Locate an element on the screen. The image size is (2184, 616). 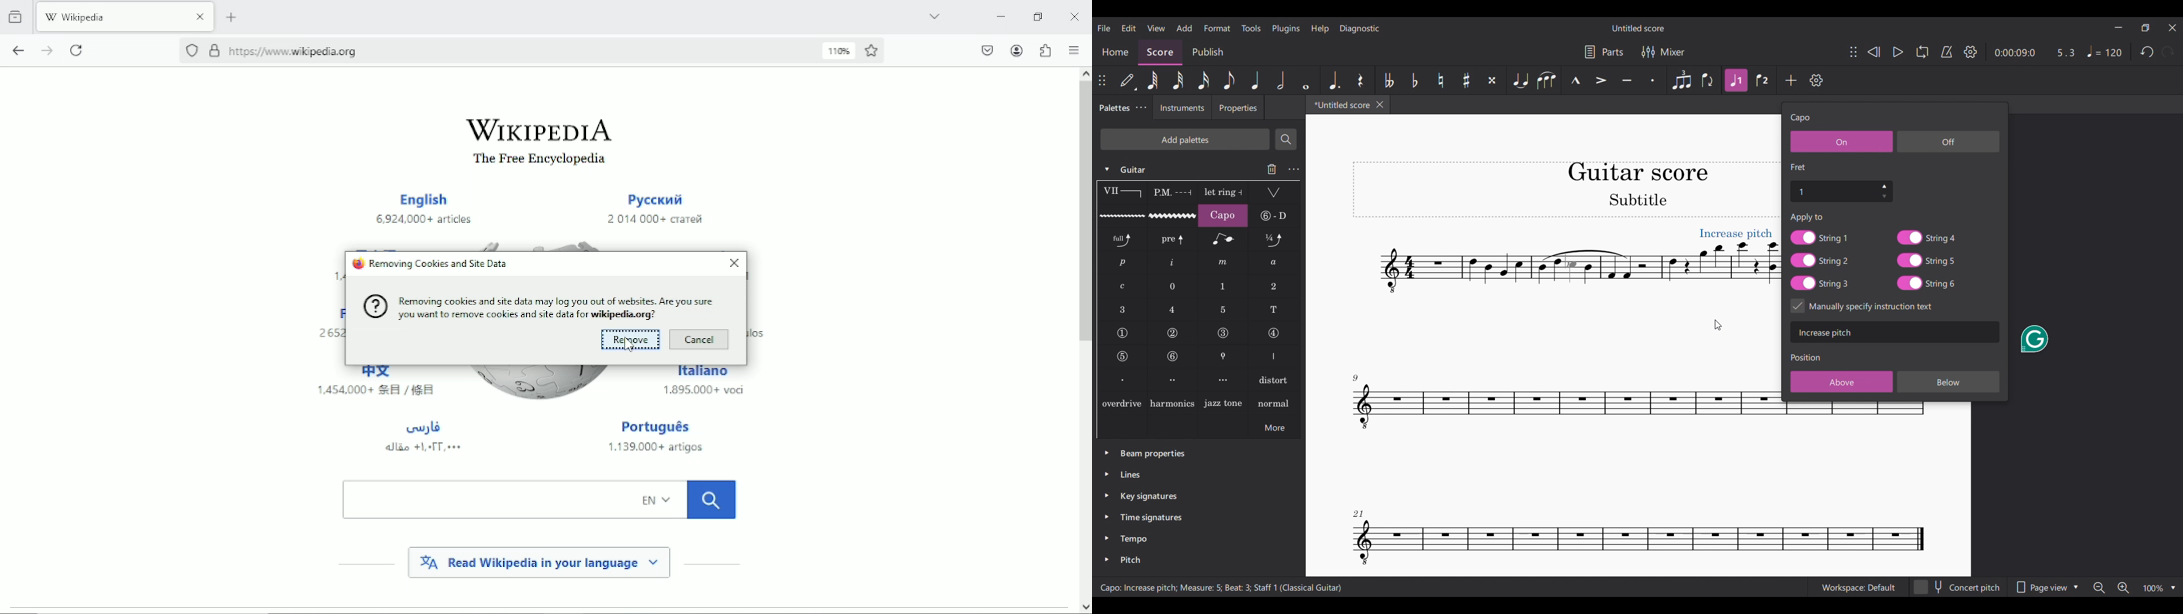
vertical scrollbar is located at coordinates (1083, 214).